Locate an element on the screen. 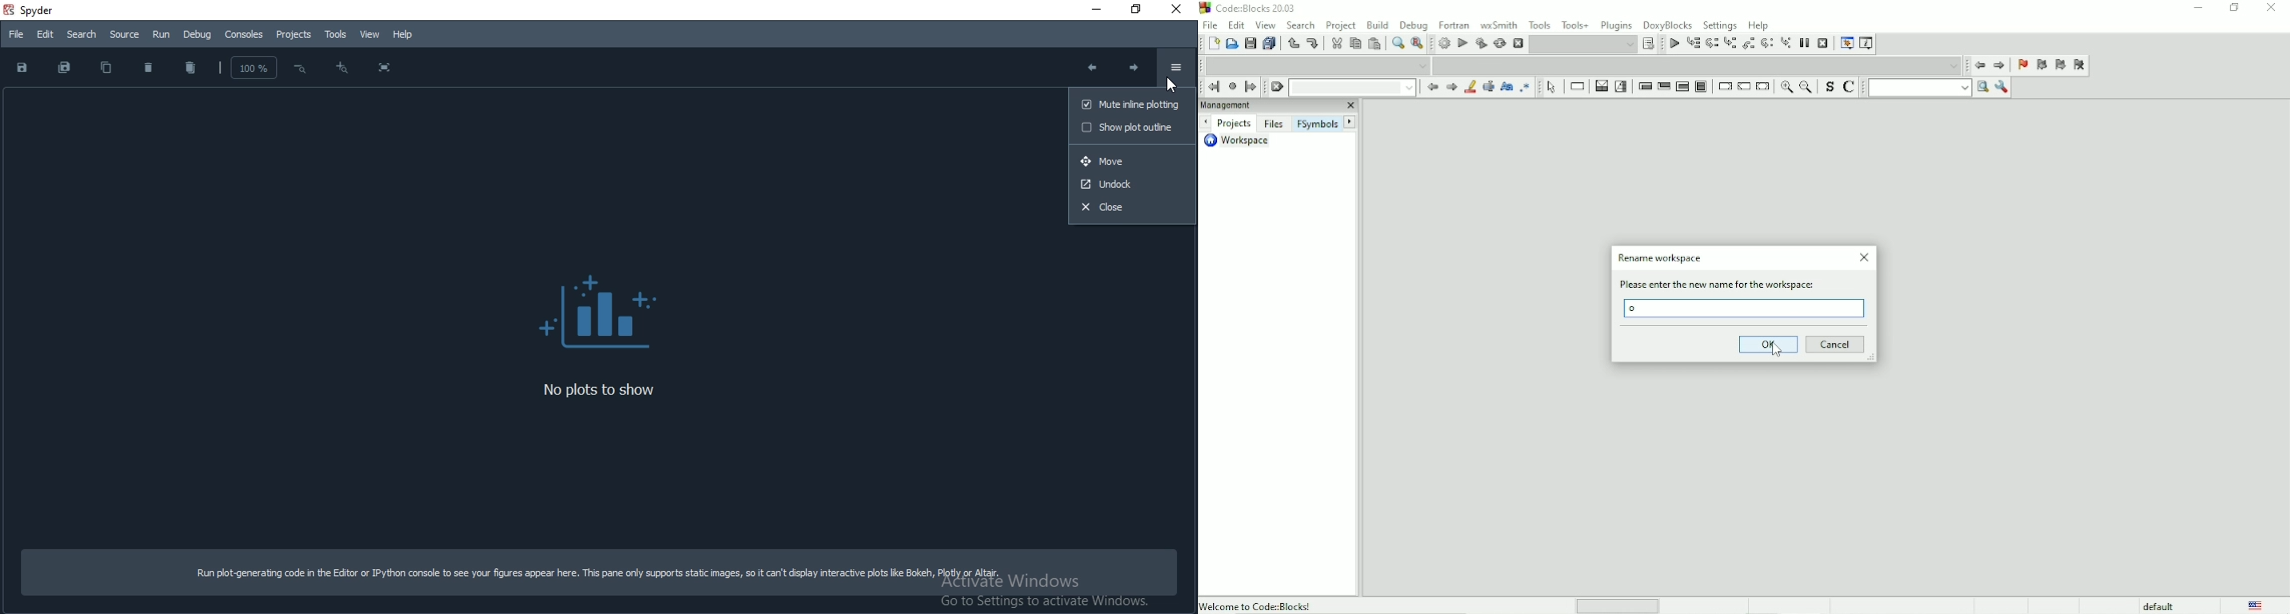 The width and height of the screenshot is (2296, 616). Redo is located at coordinates (1312, 43).